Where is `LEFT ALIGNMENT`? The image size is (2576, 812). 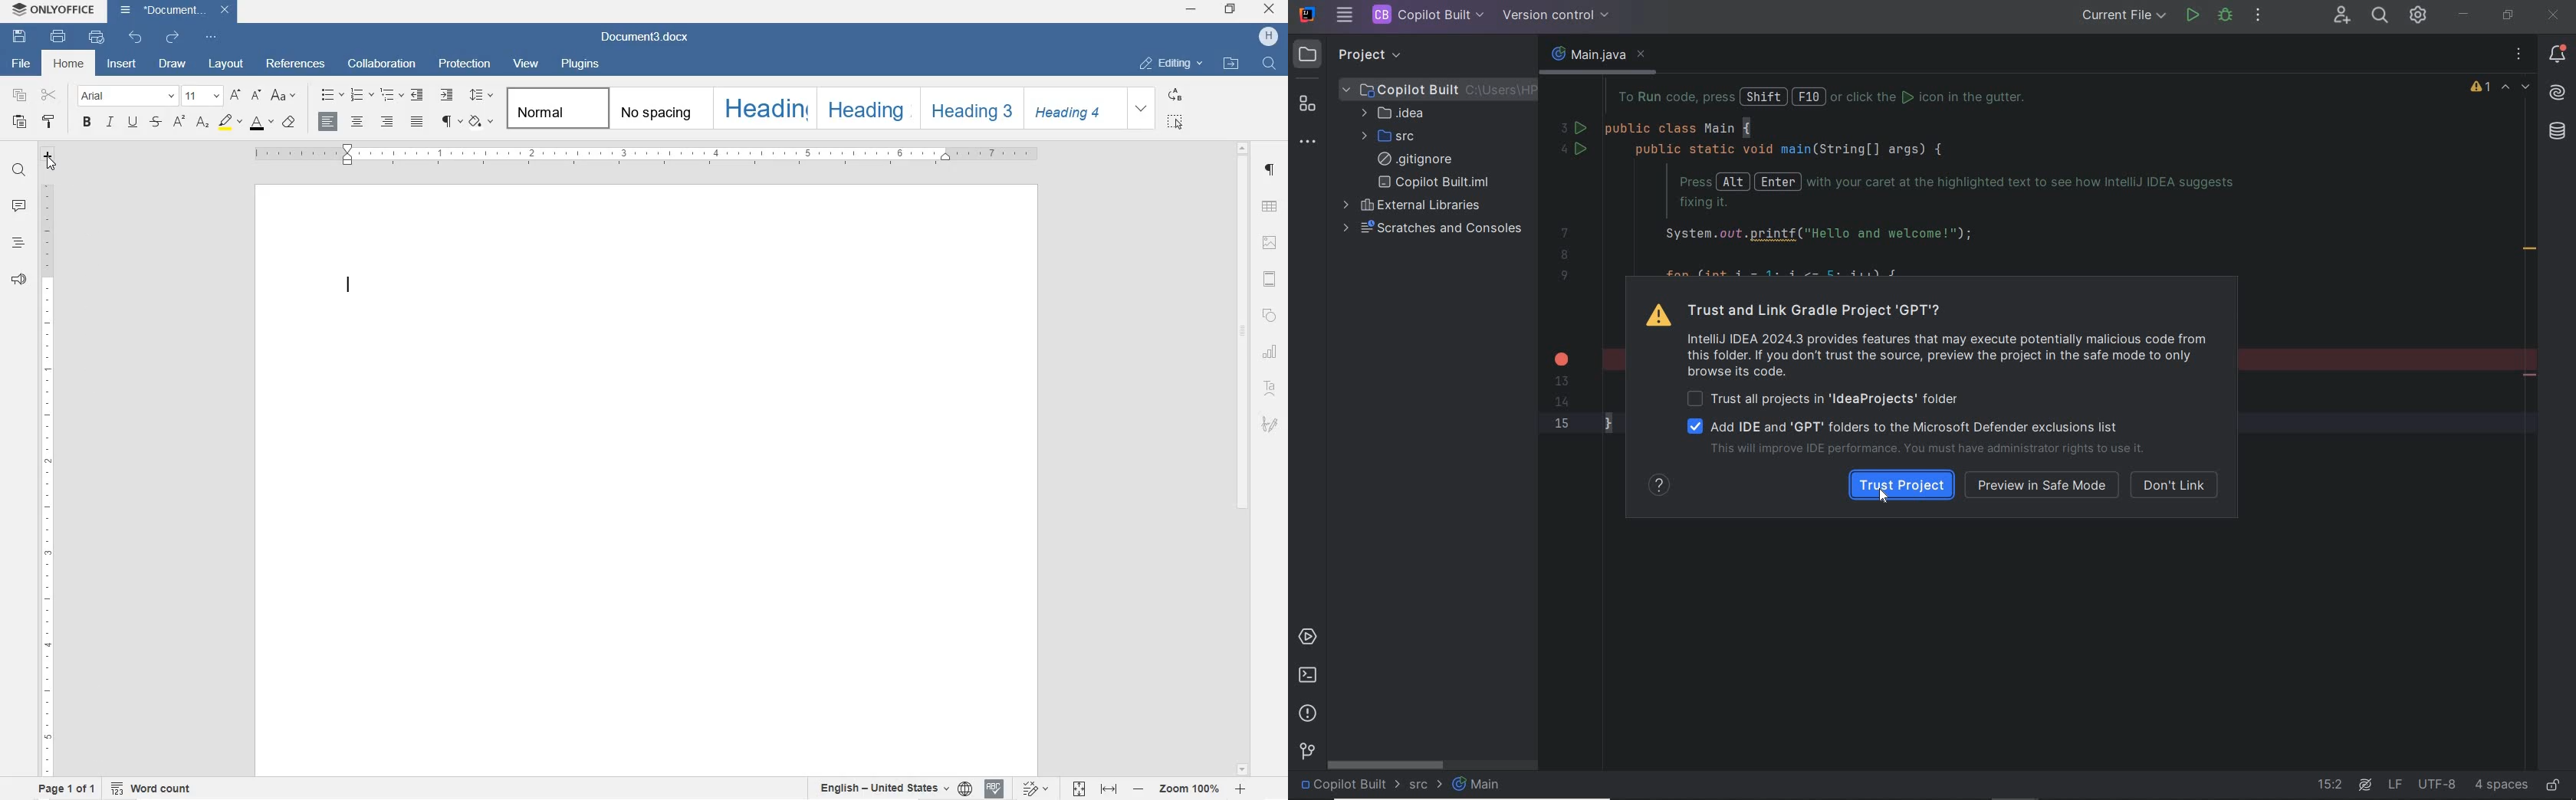
LEFT ALIGNMENT is located at coordinates (329, 123).